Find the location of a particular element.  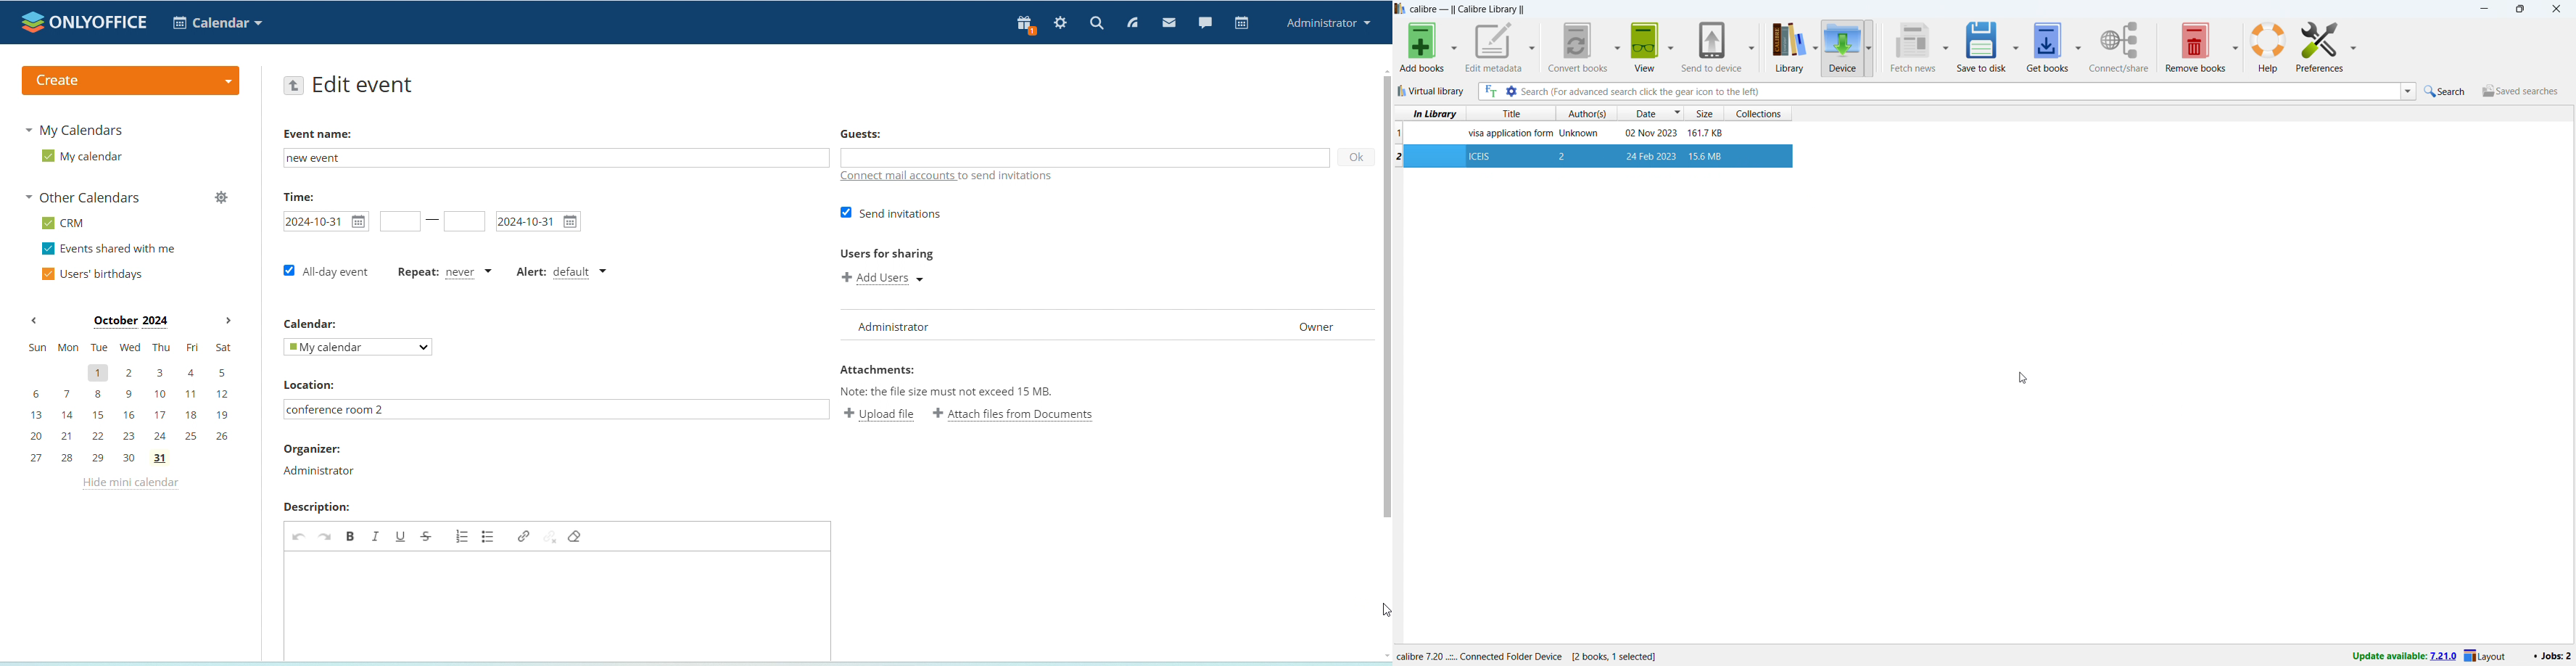

italic is located at coordinates (376, 535).